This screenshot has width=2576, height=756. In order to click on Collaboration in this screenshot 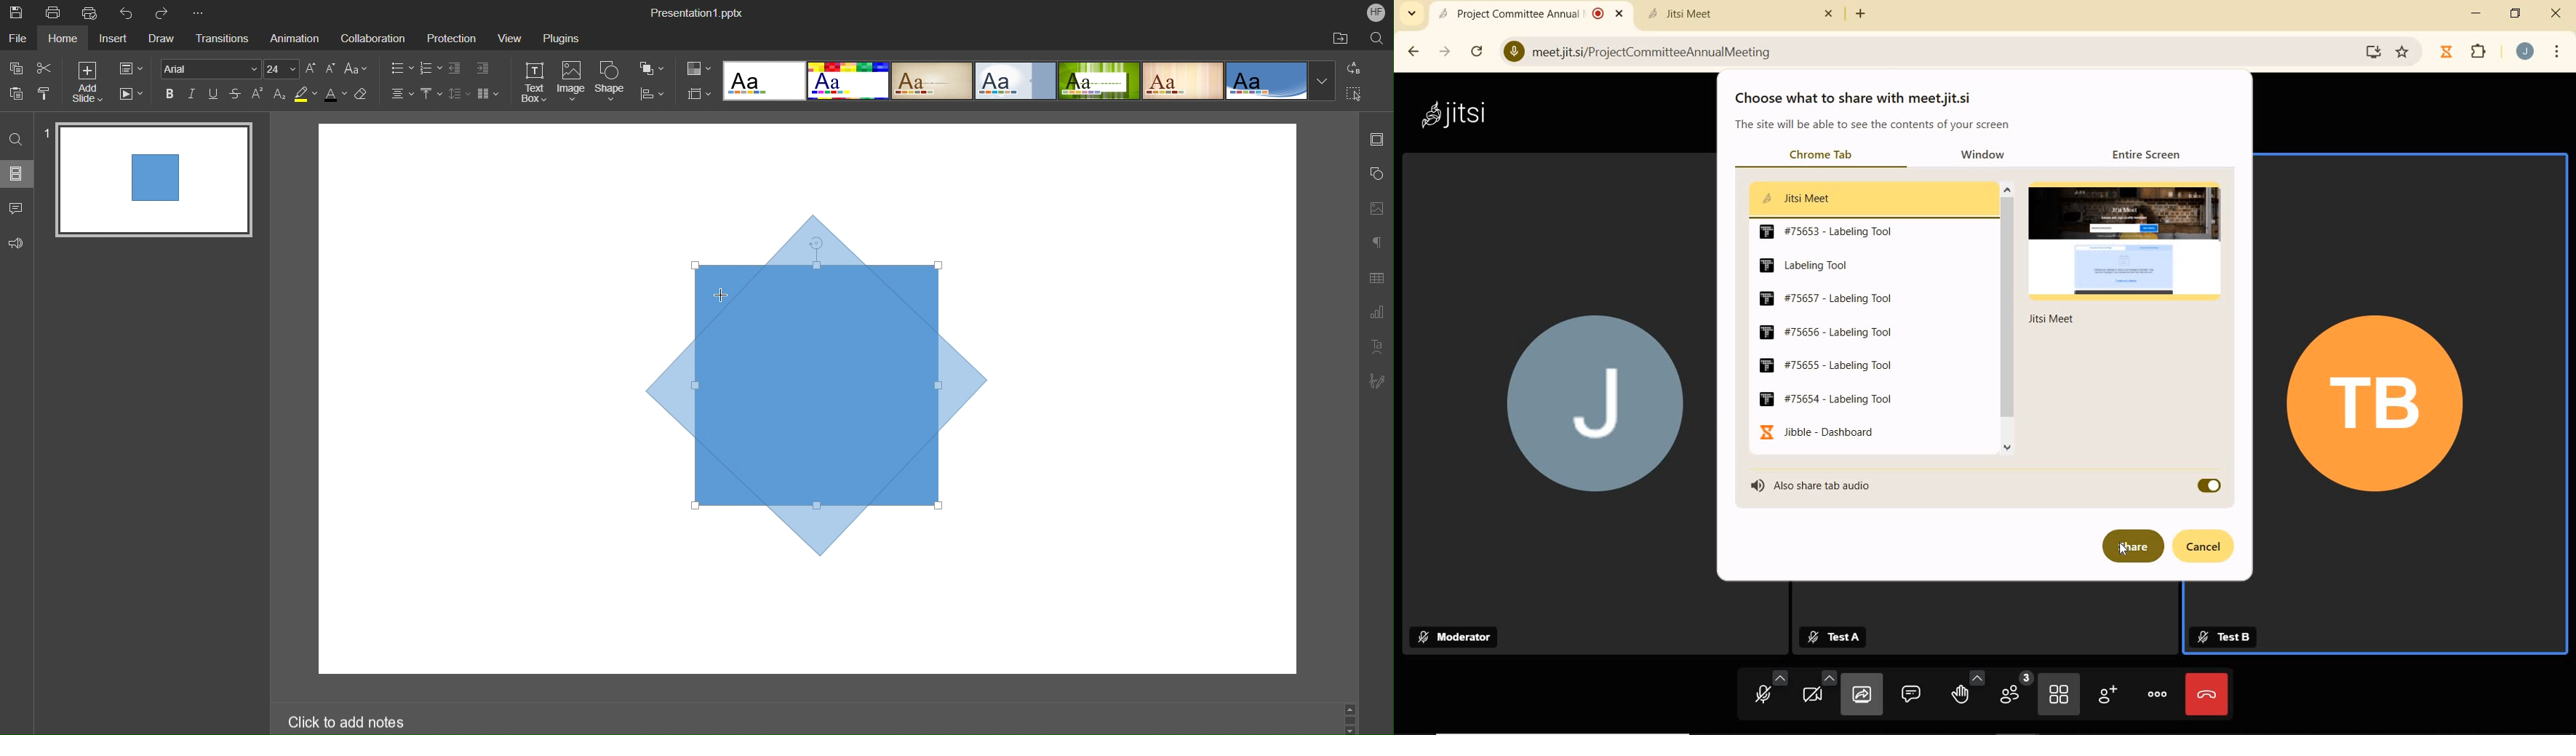, I will do `click(370, 36)`.